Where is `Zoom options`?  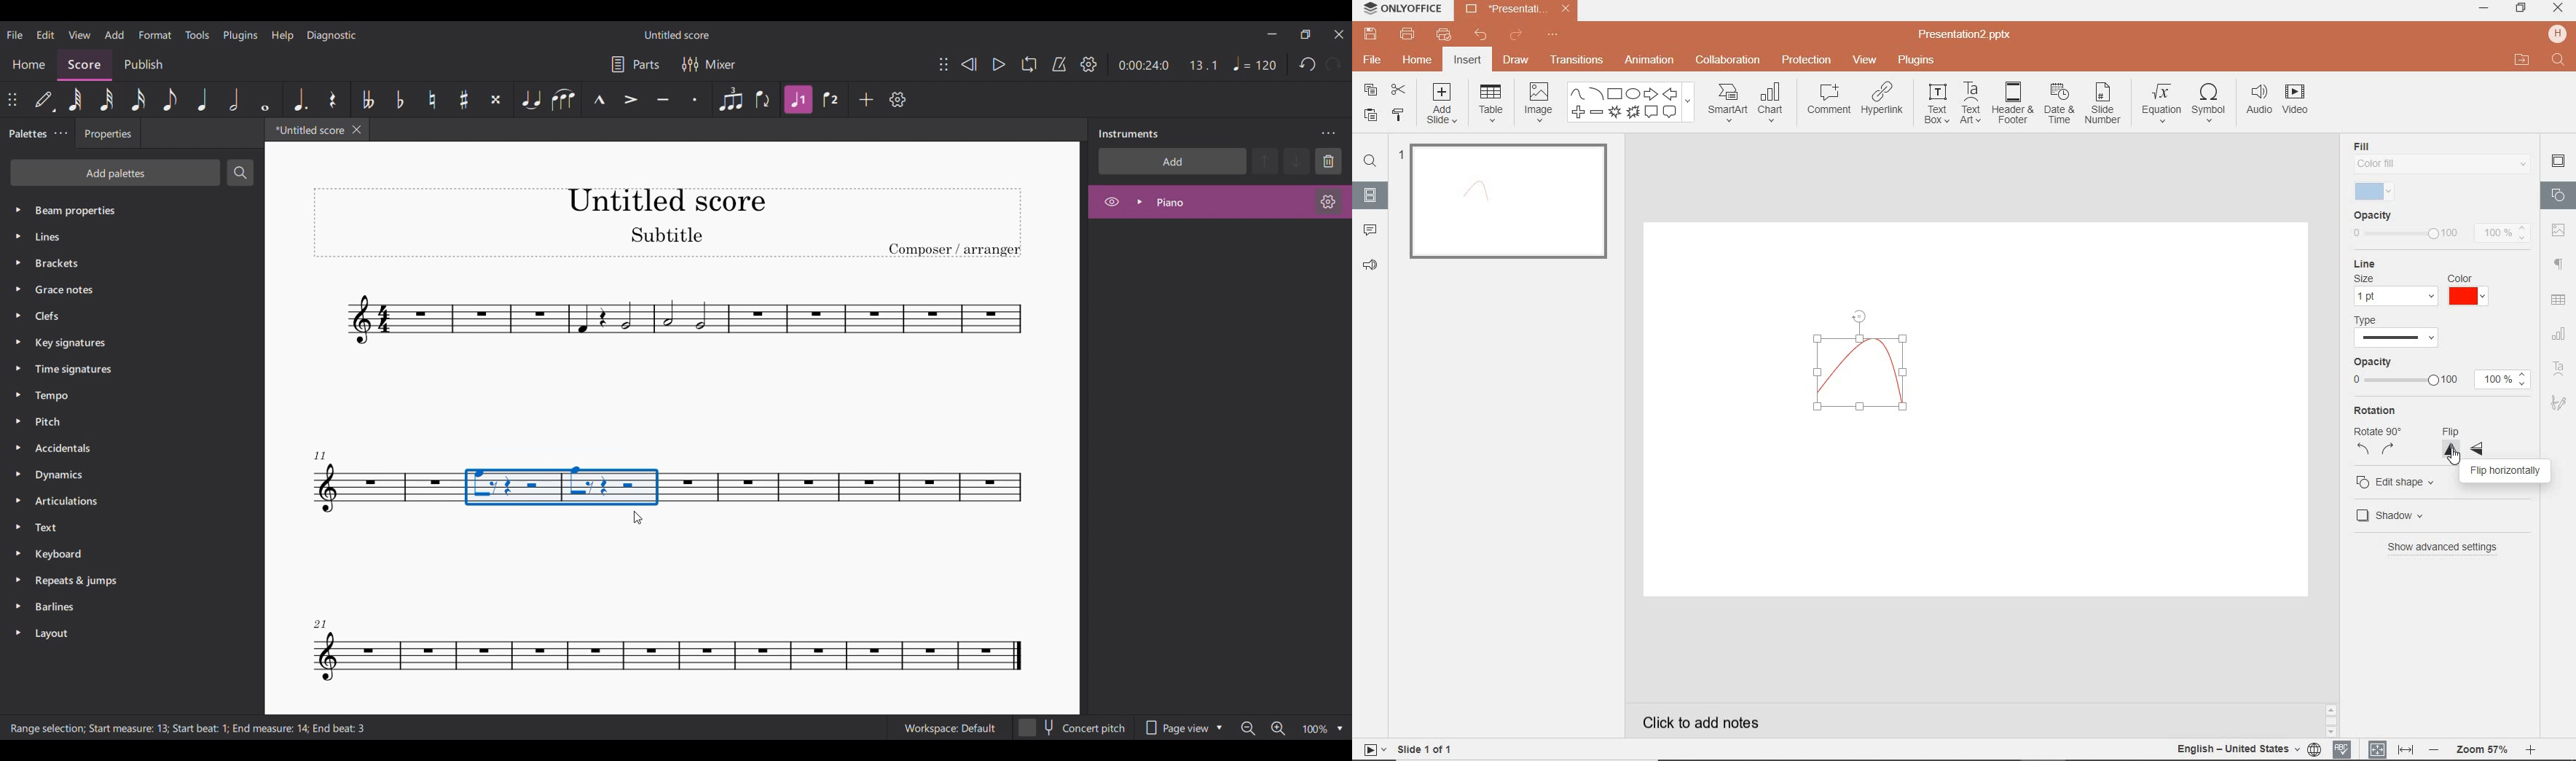
Zoom options is located at coordinates (1340, 729).